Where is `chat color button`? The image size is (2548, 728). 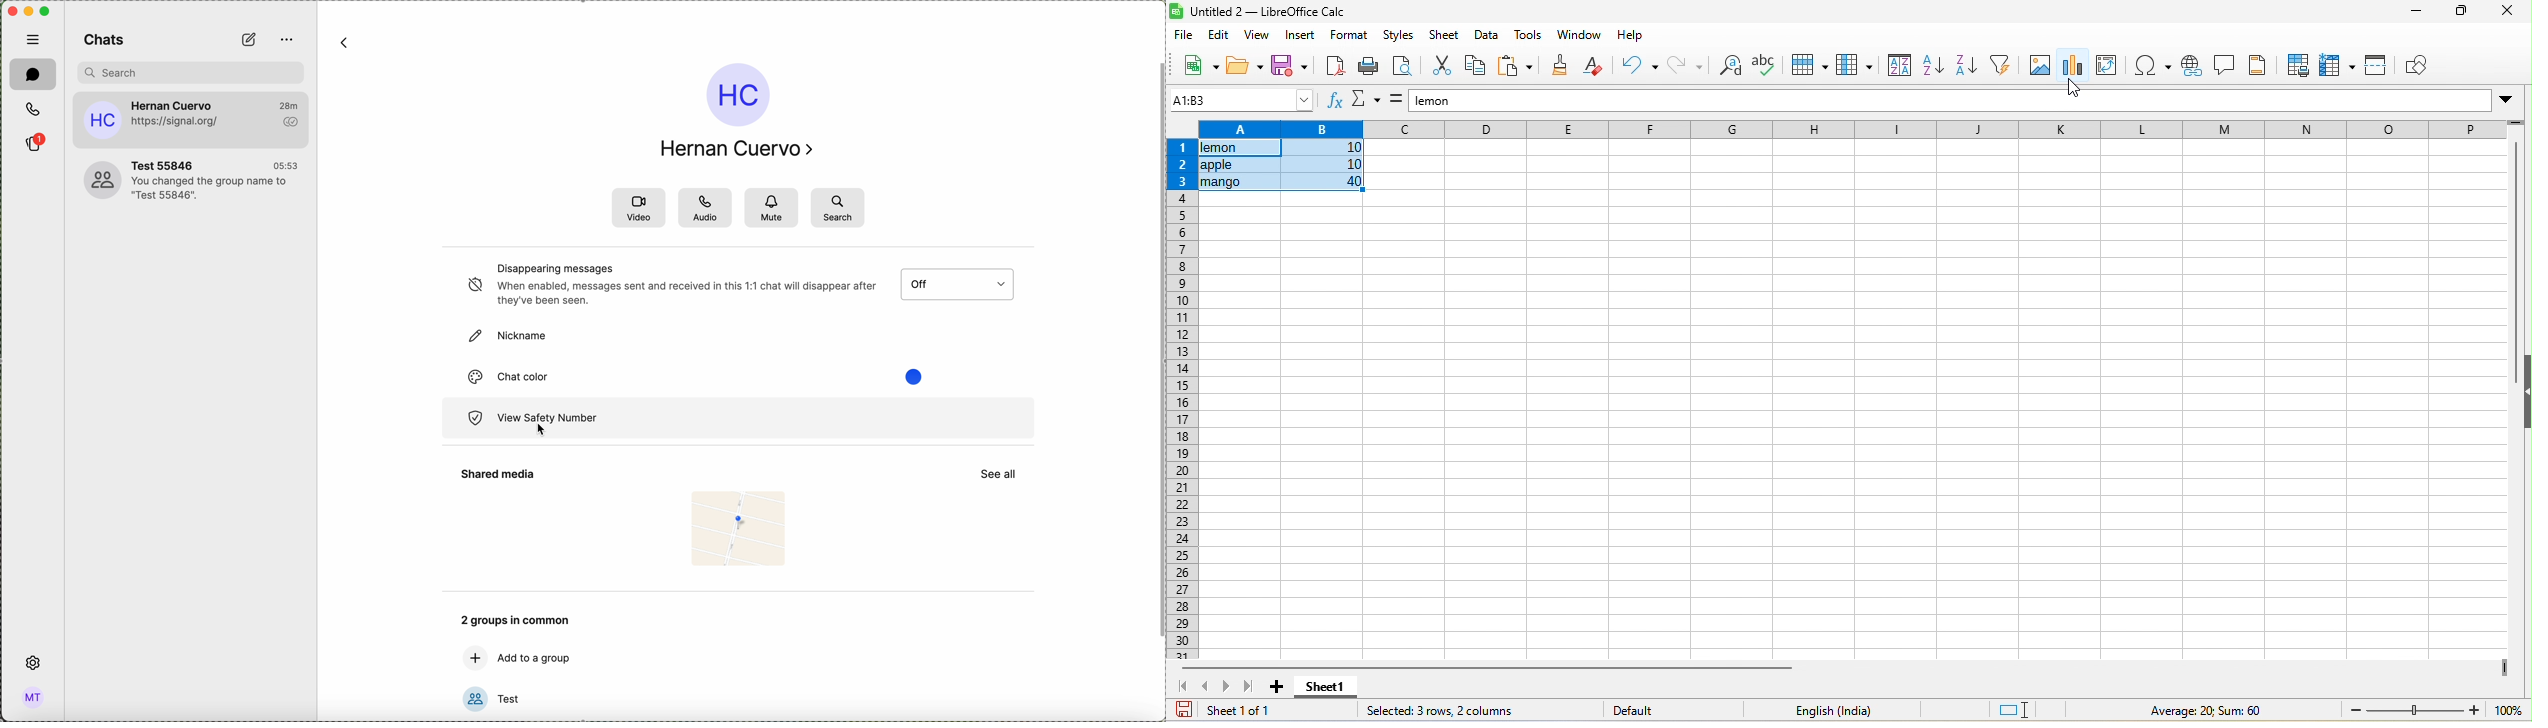
chat color button is located at coordinates (534, 376).